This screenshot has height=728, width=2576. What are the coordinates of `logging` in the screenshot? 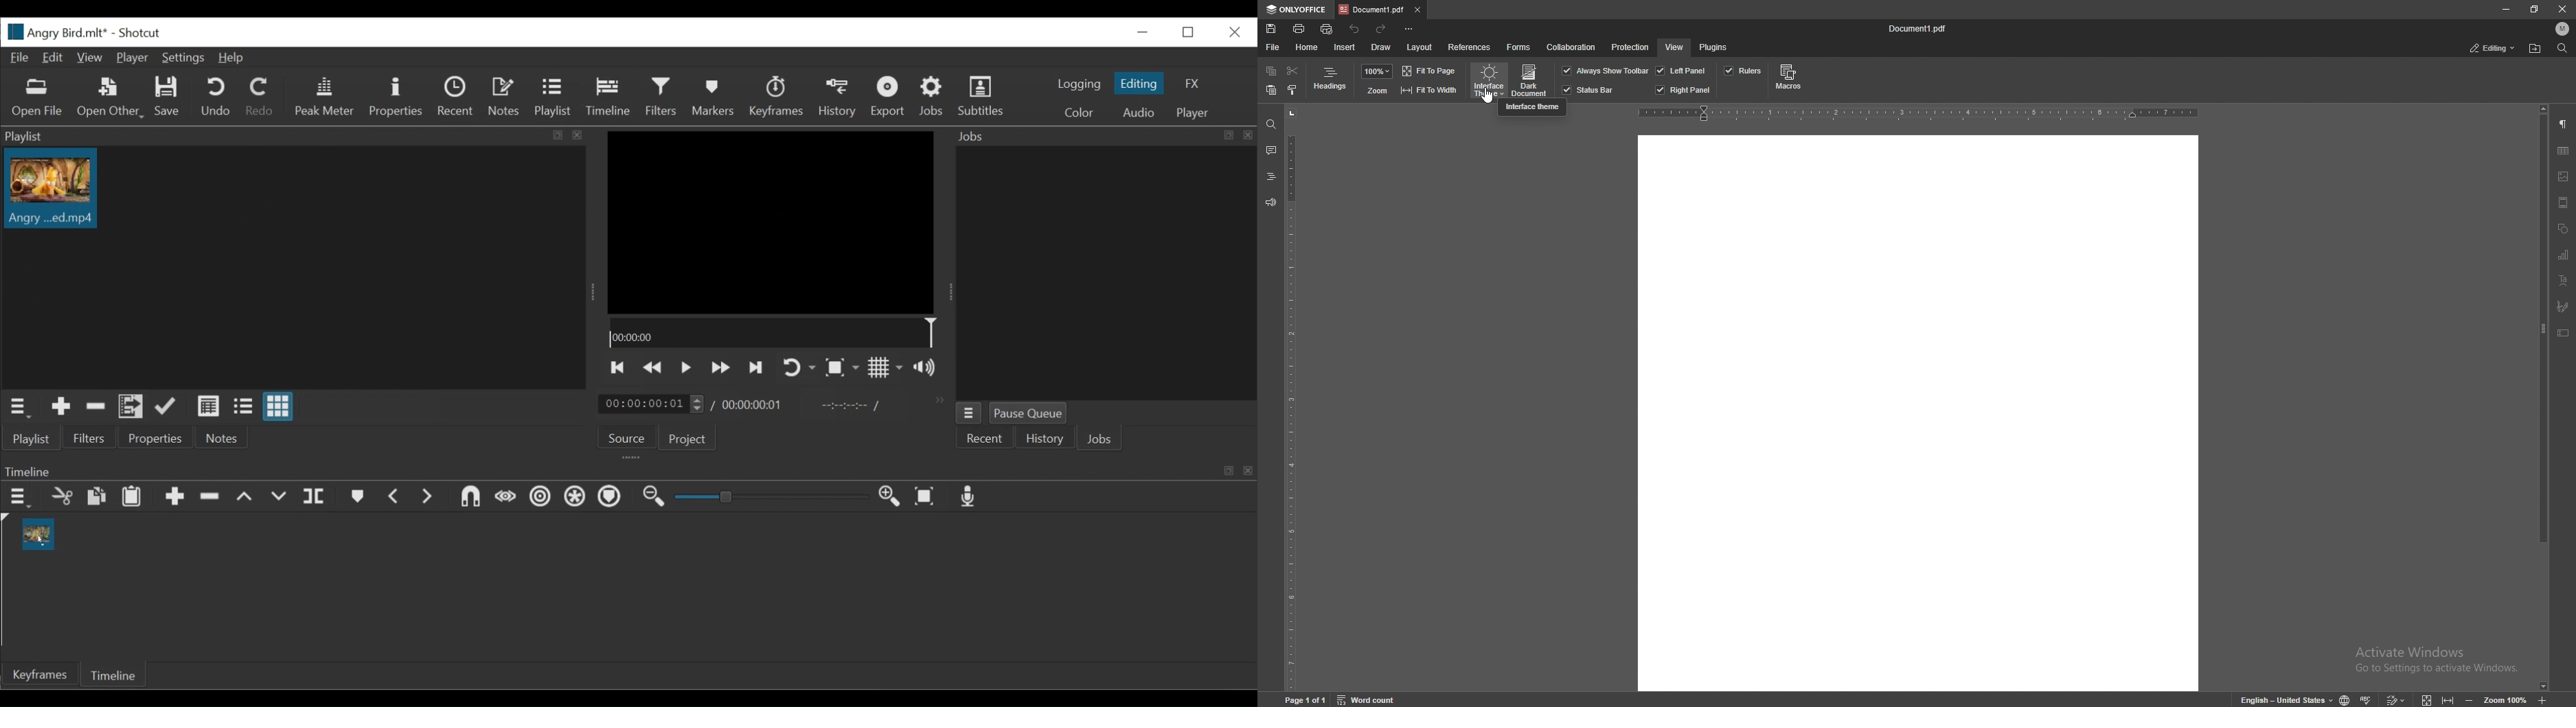 It's located at (1077, 85).